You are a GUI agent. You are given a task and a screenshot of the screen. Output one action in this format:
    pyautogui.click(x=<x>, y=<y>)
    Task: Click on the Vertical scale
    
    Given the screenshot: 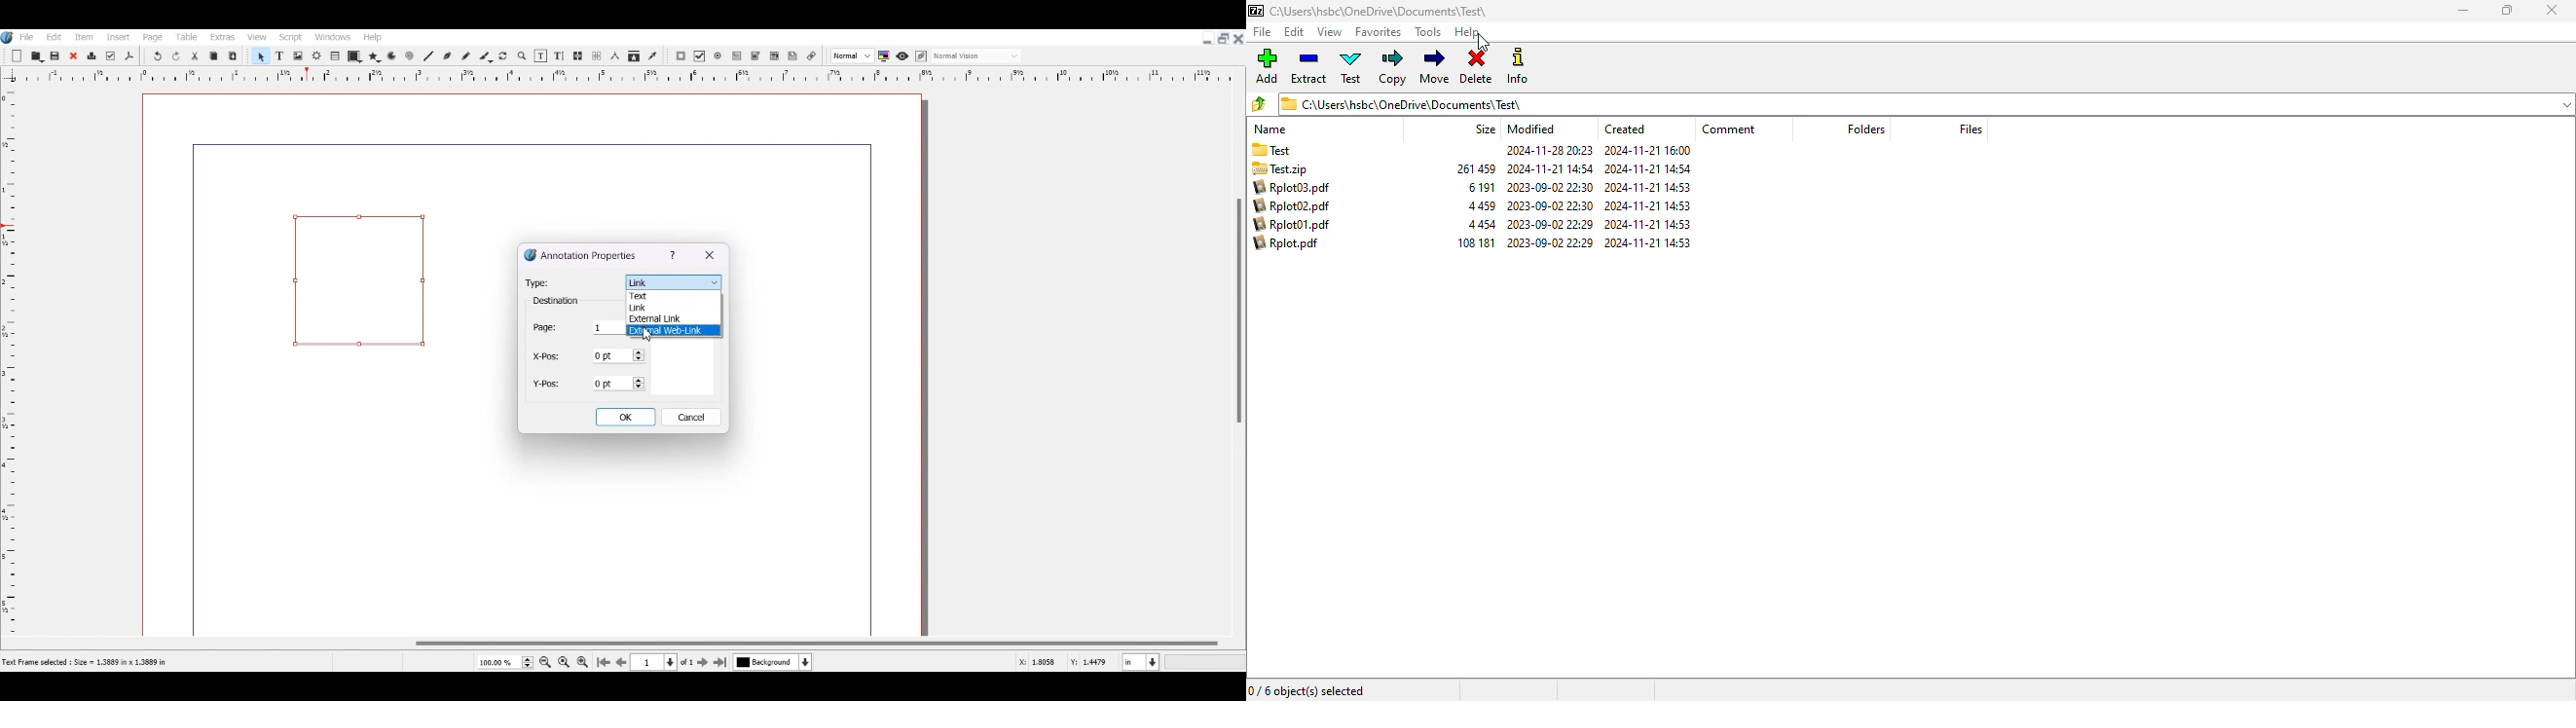 What is the action you would take?
    pyautogui.click(x=611, y=77)
    